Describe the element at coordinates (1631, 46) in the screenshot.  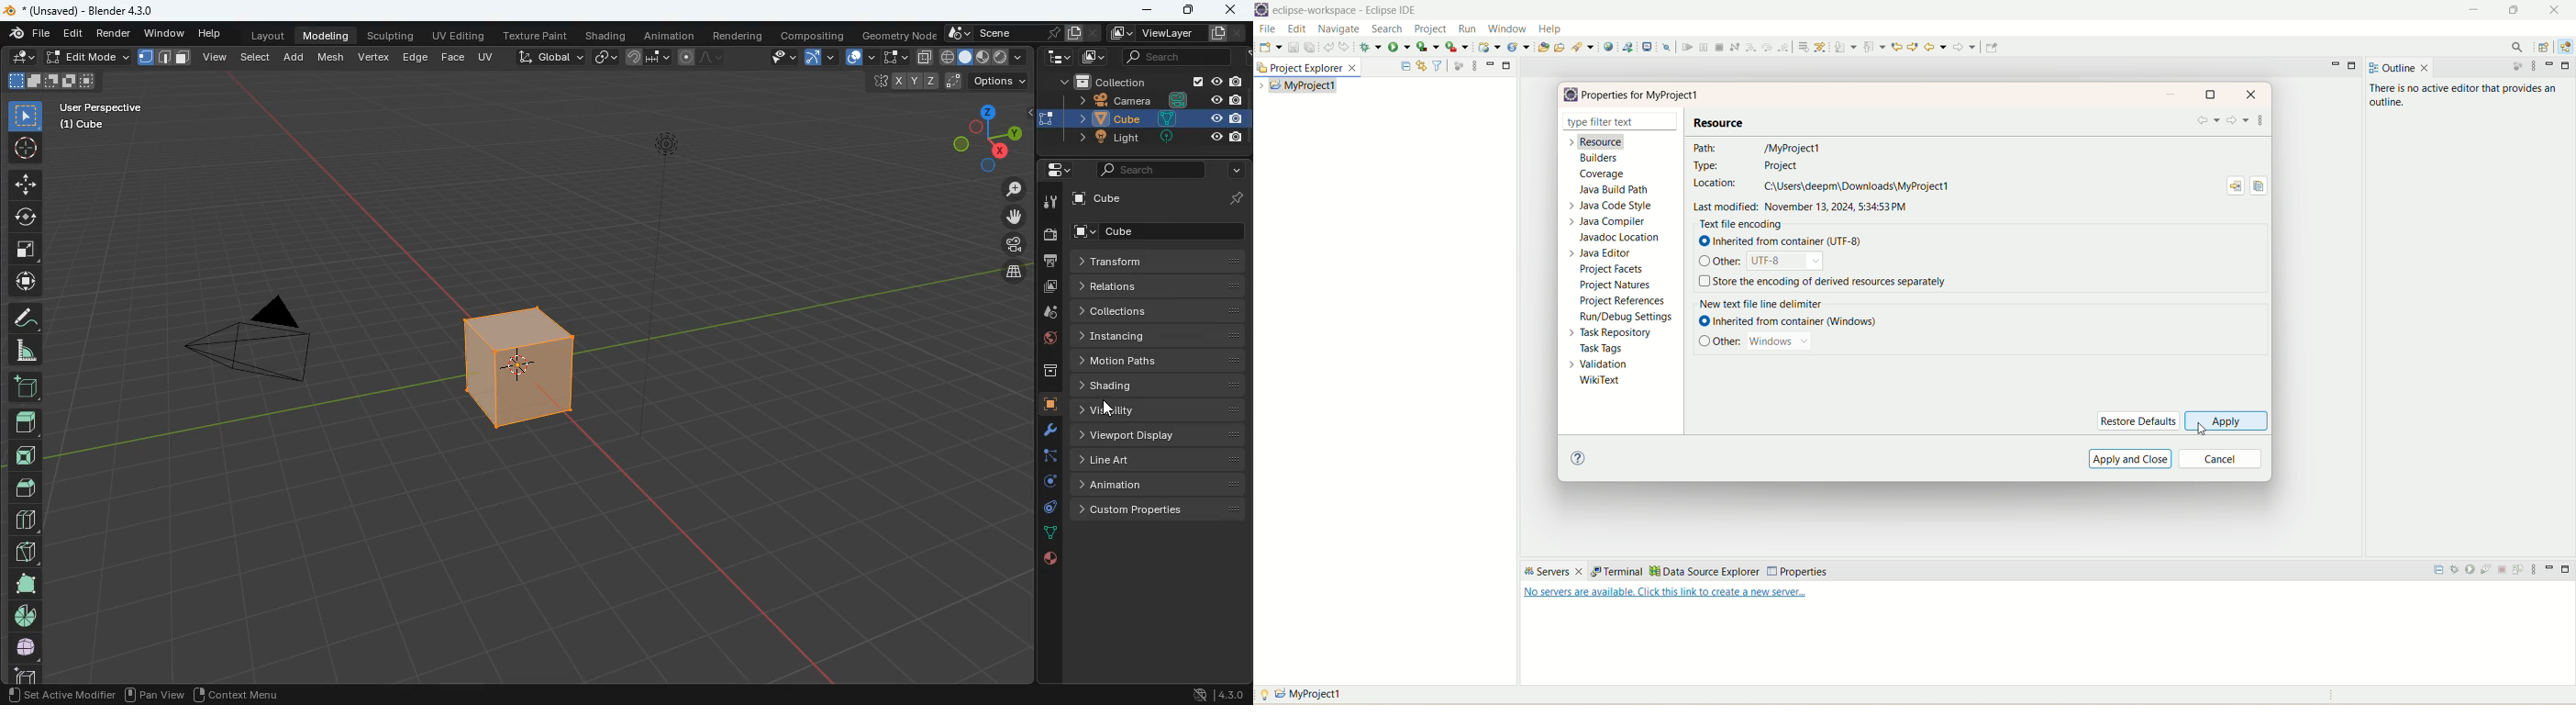
I see `launch a web service project` at that location.